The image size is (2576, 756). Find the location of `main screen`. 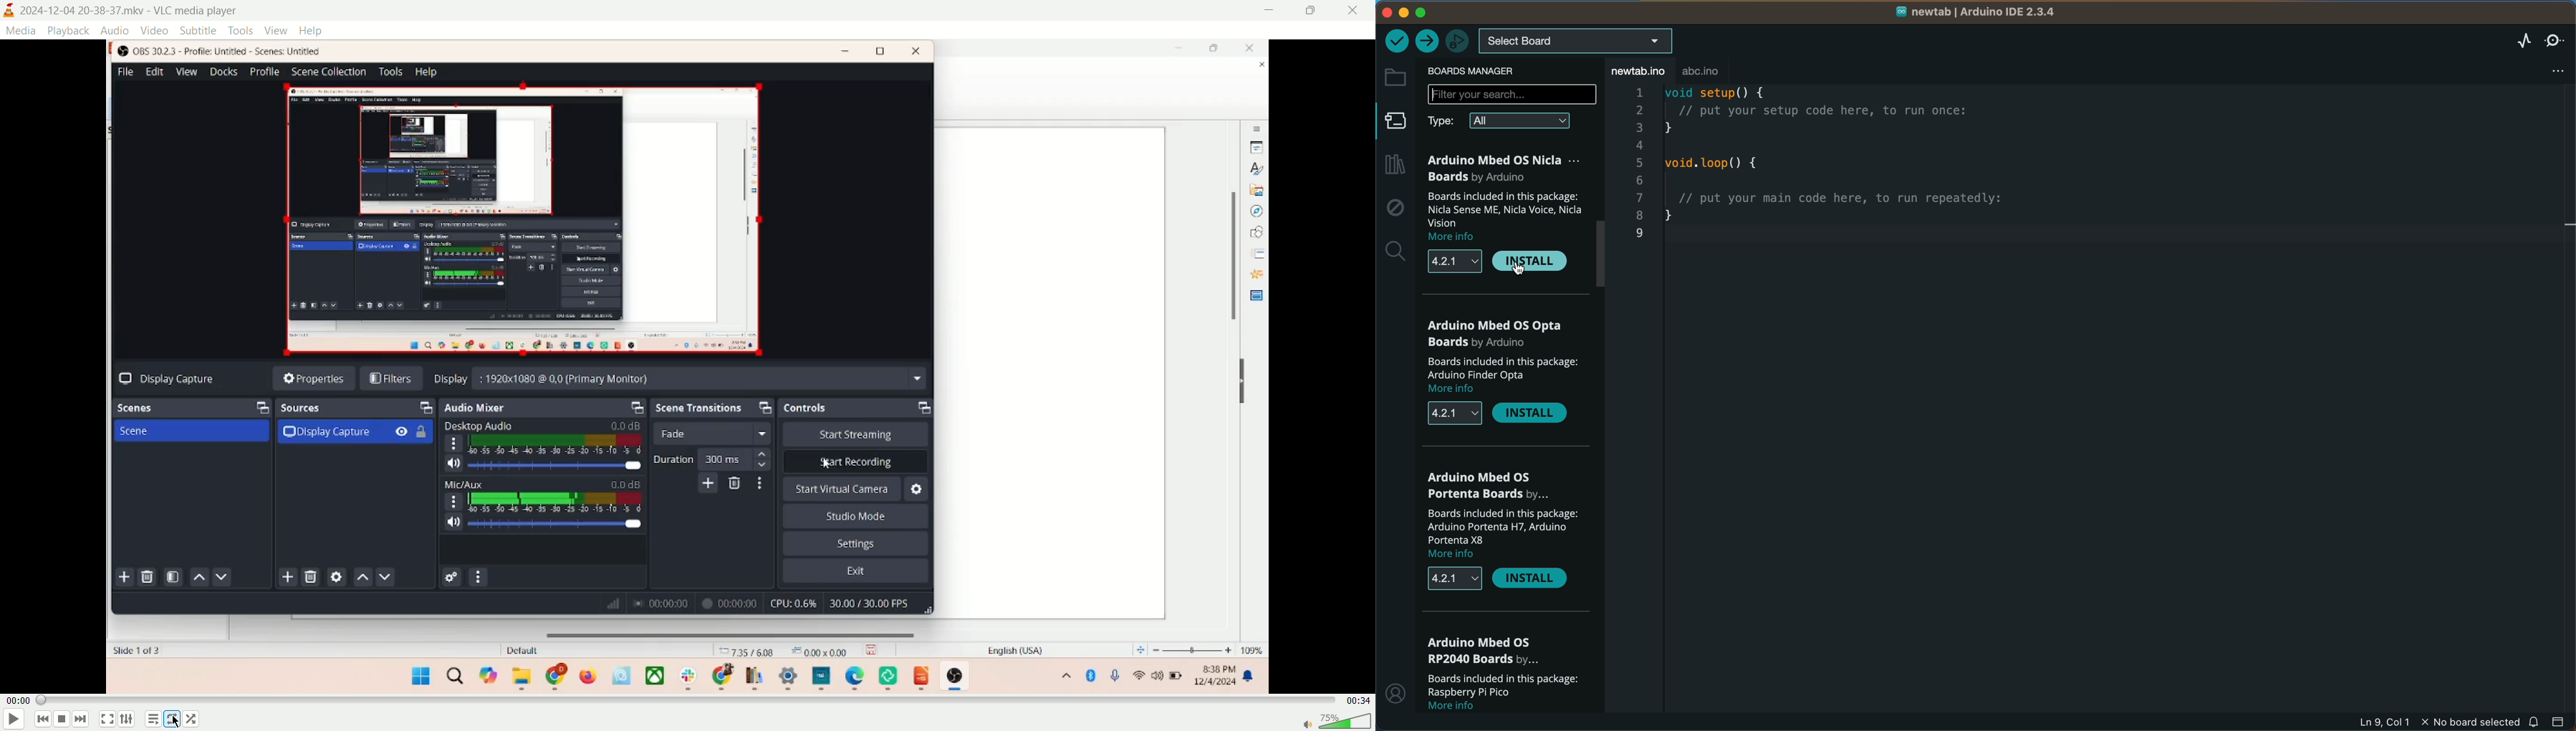

main screen is located at coordinates (688, 366).